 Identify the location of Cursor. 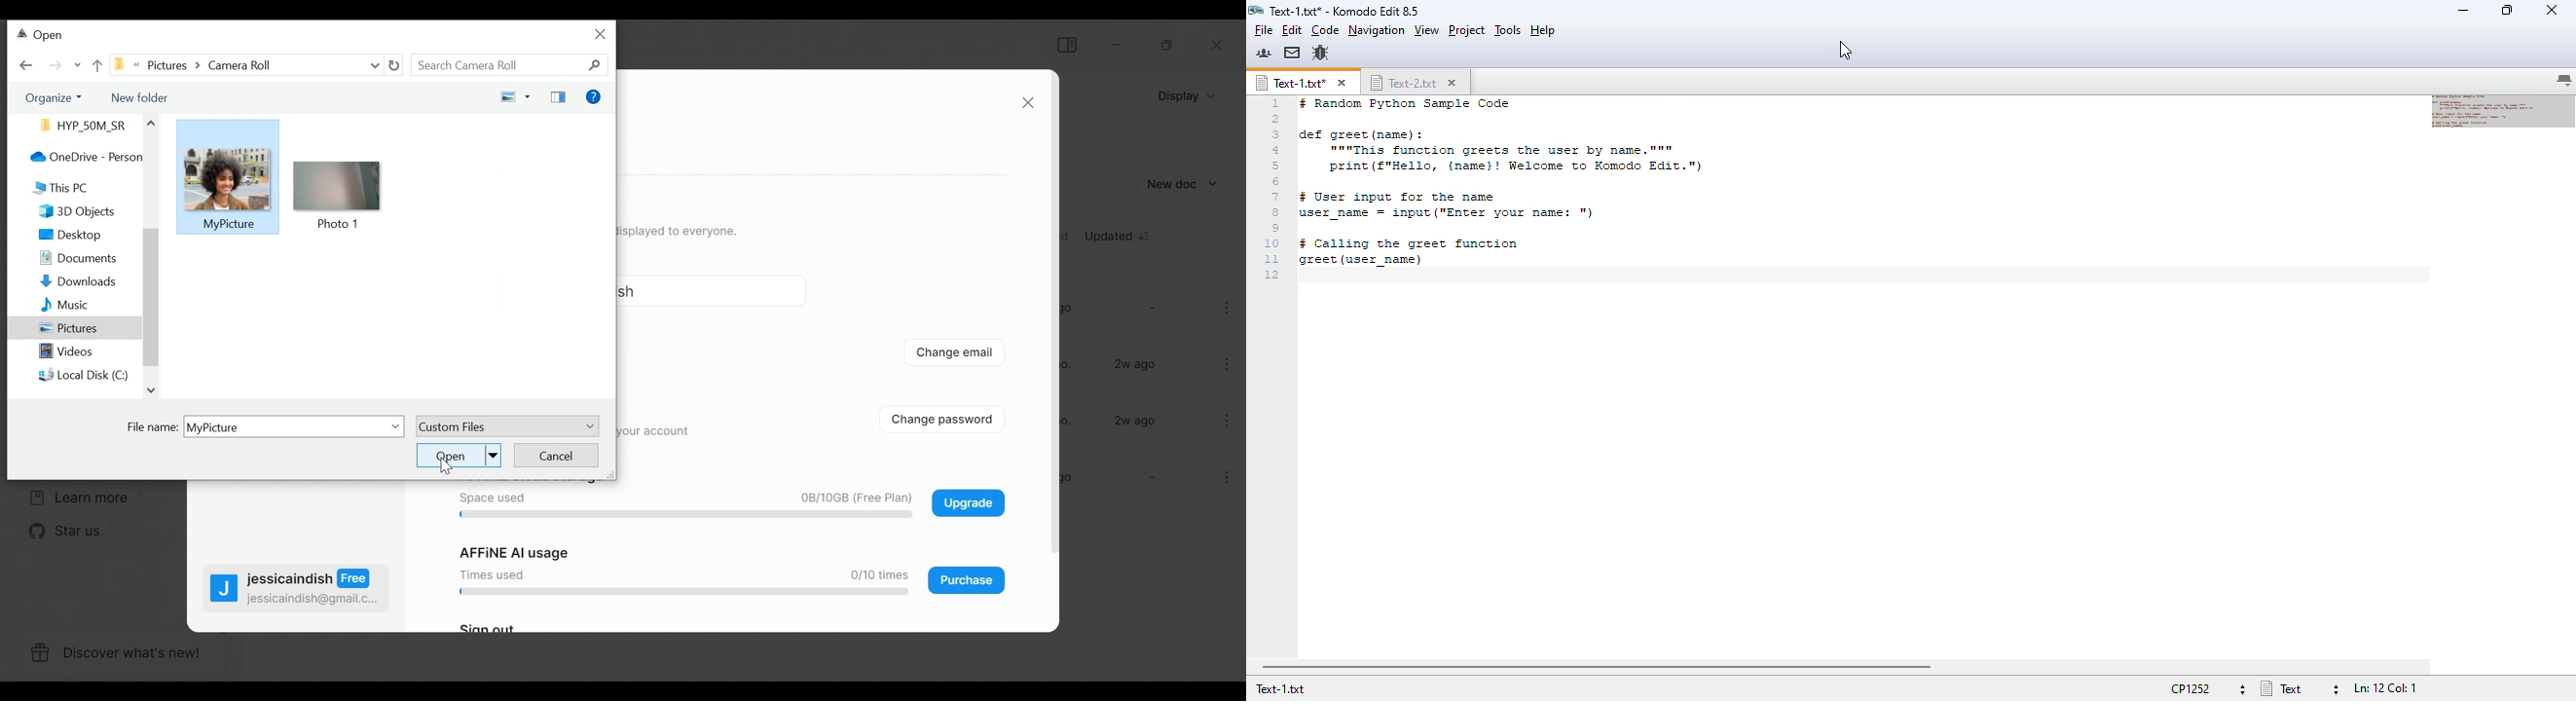
(445, 465).